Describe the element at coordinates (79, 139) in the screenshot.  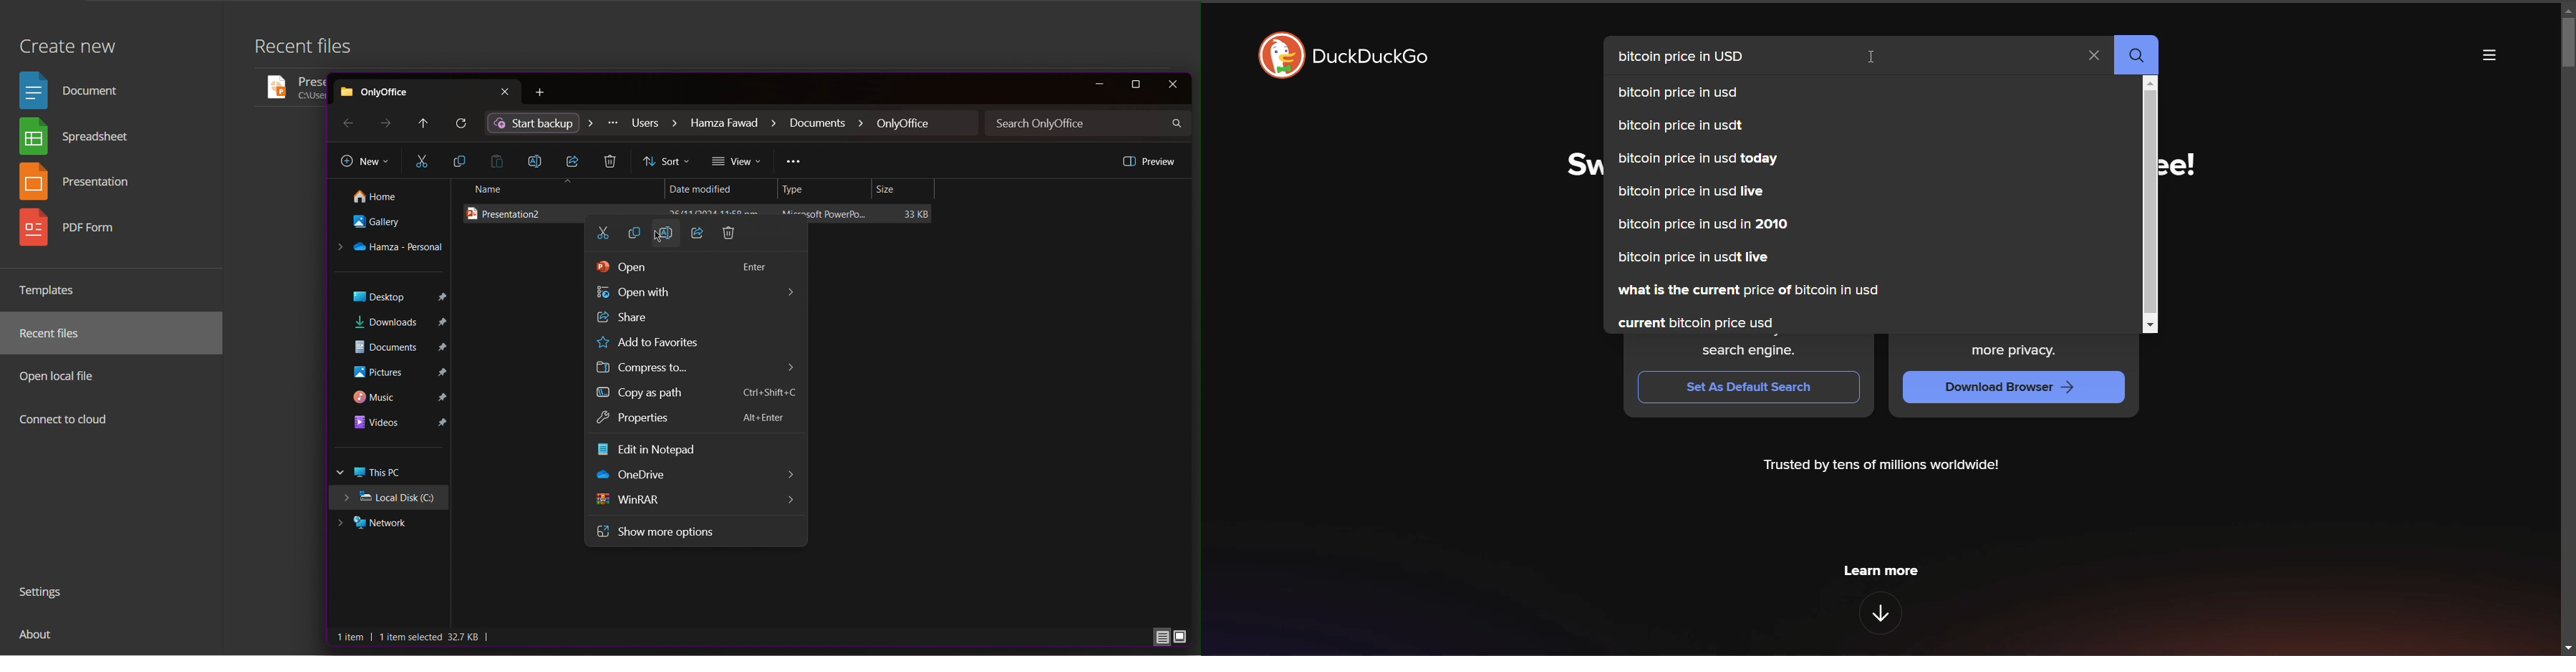
I see `Spreadsheet` at that location.